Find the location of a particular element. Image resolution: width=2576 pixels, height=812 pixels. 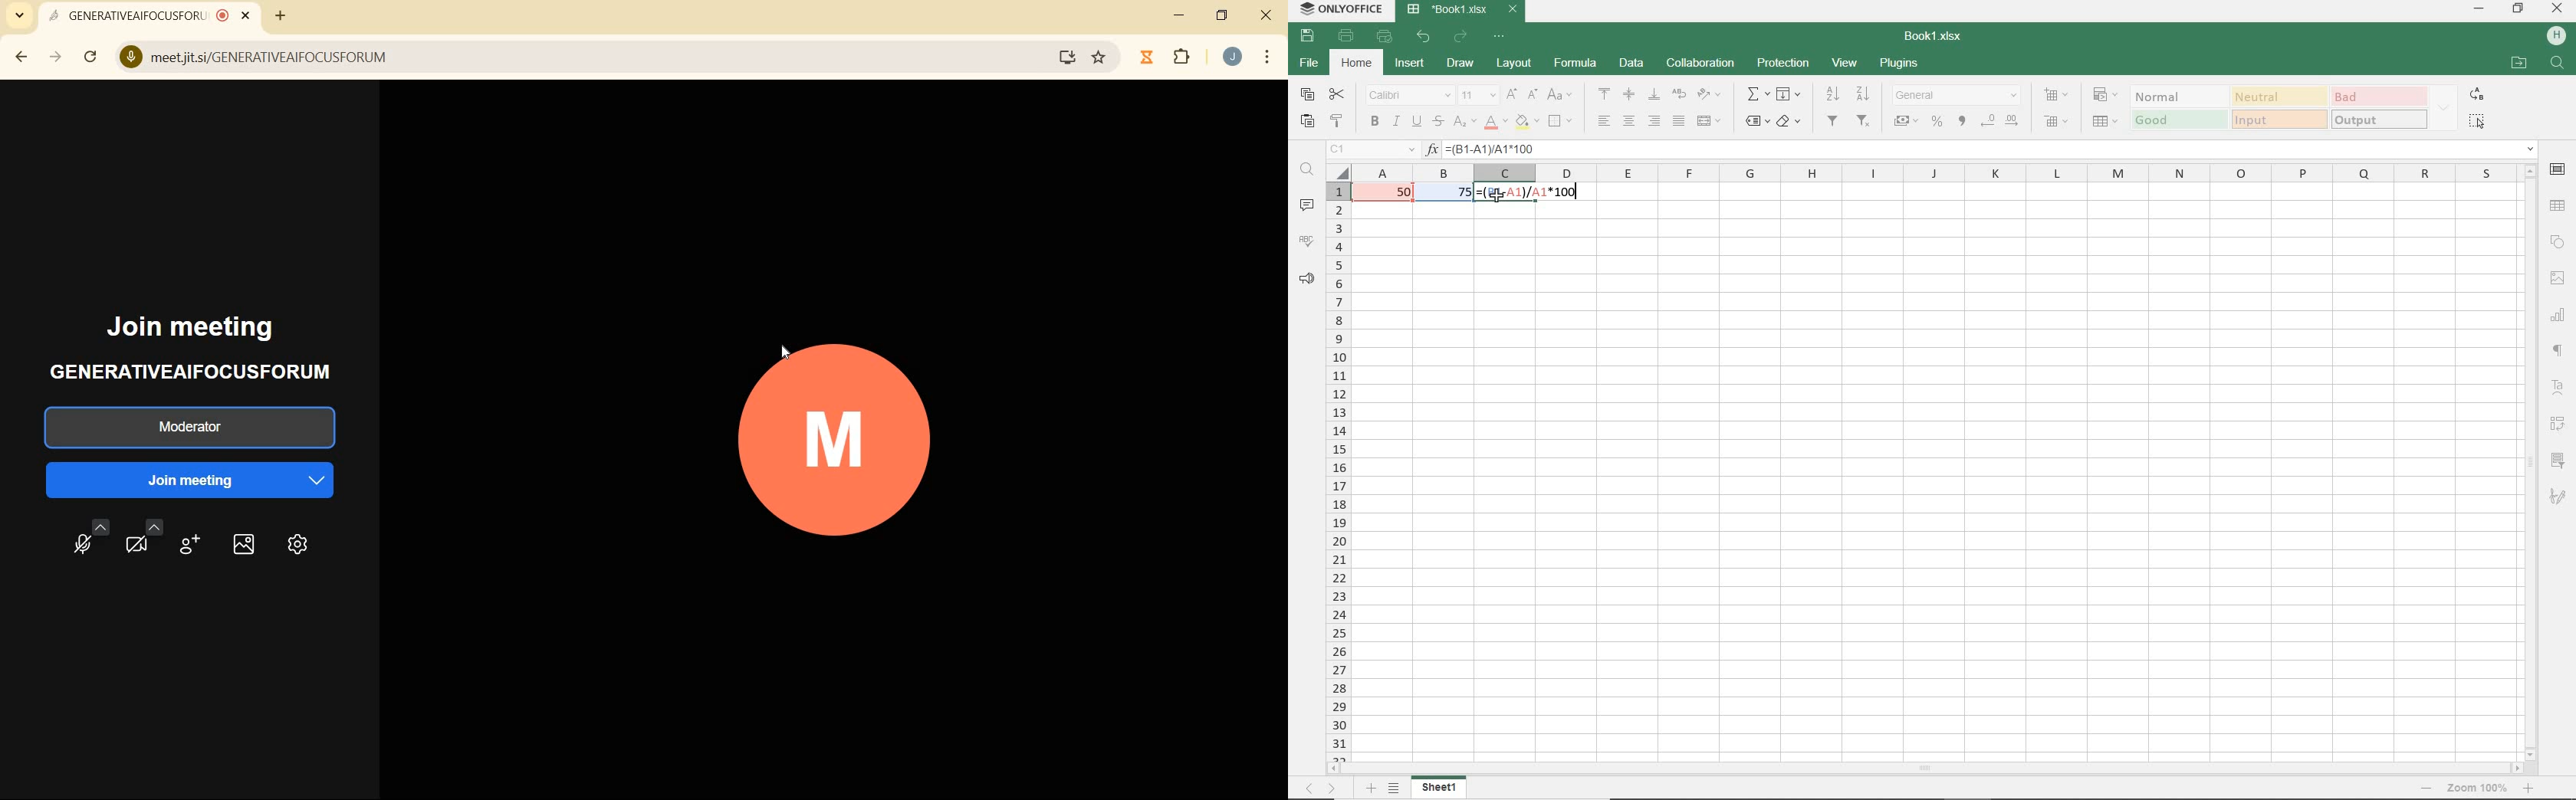

Moderator is located at coordinates (187, 428).